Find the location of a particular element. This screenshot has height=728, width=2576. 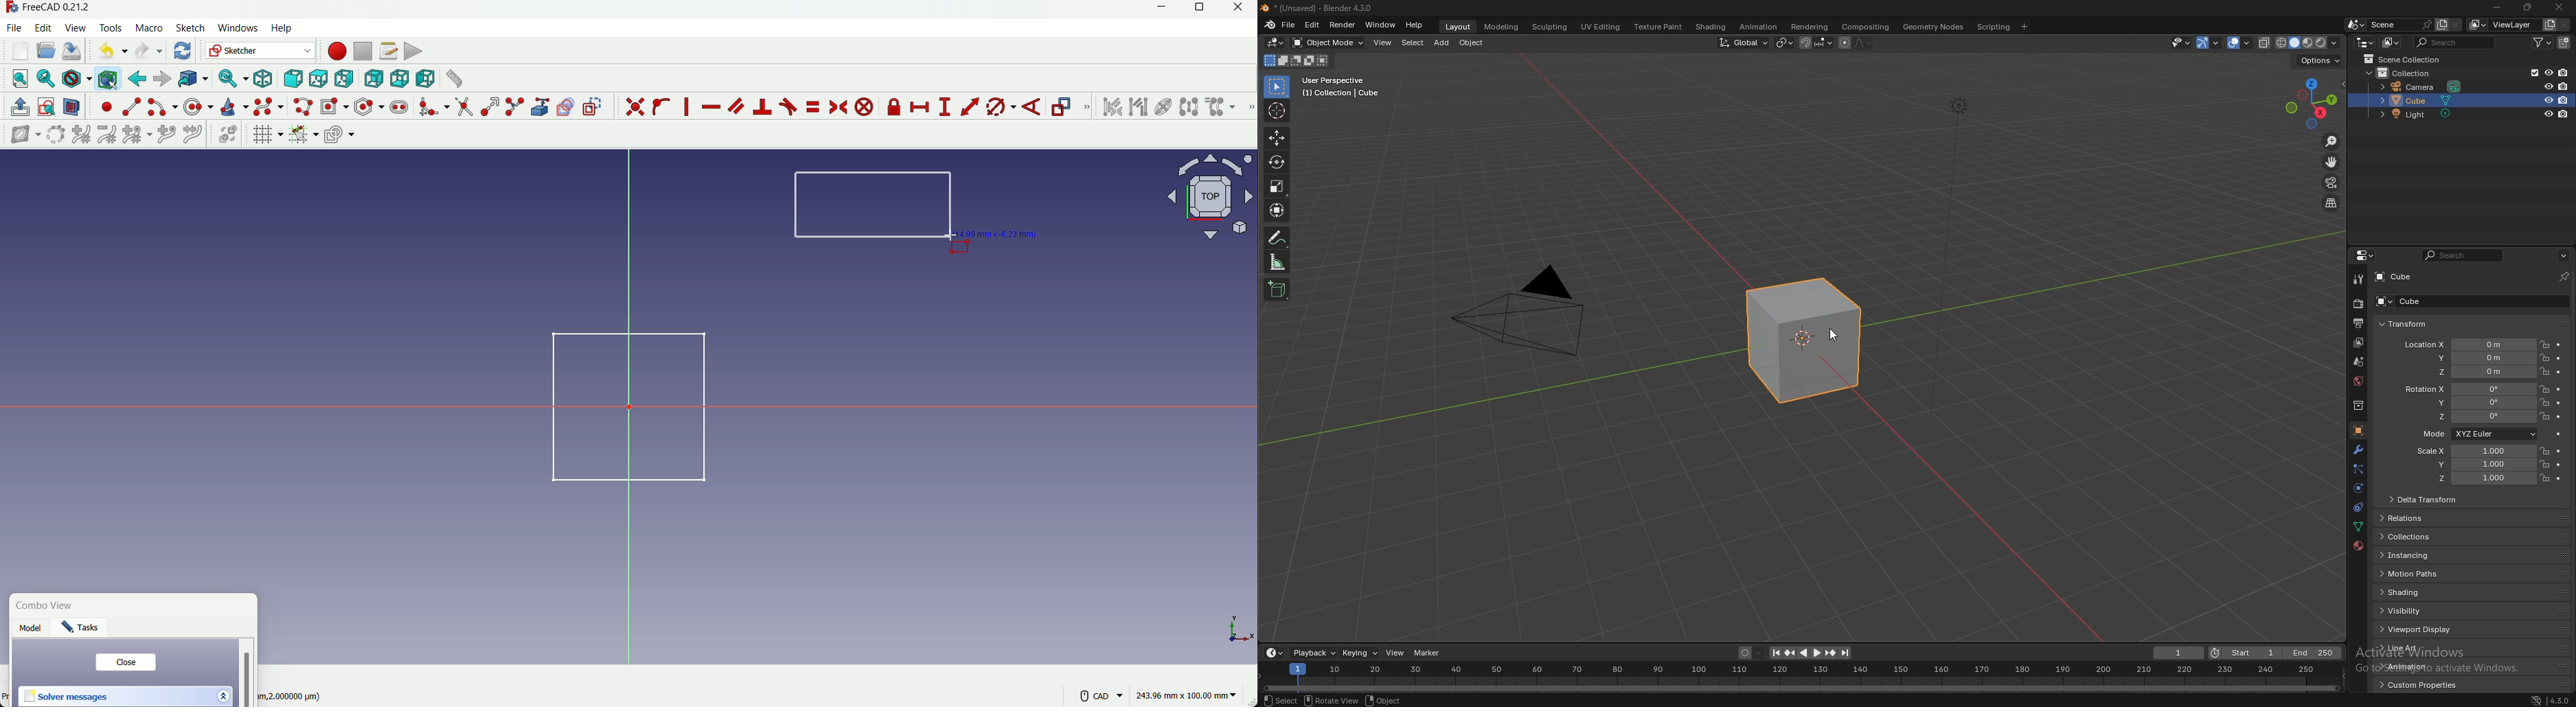

constraint arc or circle is located at coordinates (997, 109).